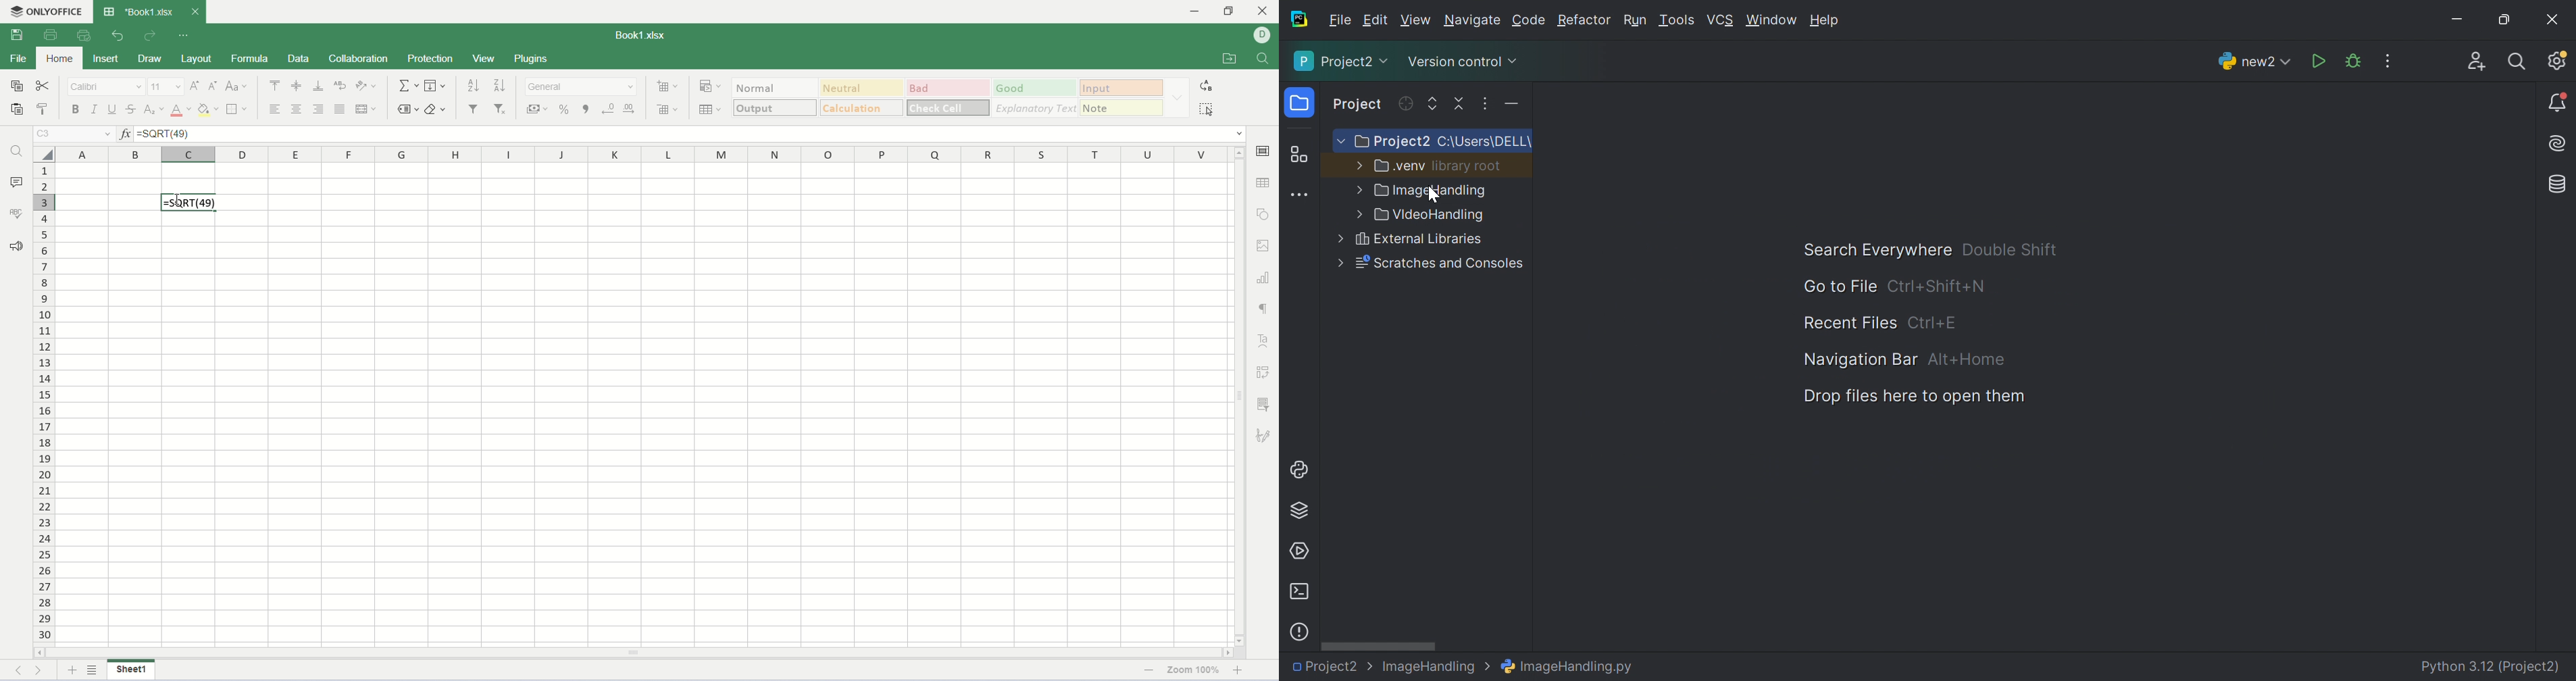 This screenshot has width=2576, height=700. What do you see at coordinates (299, 85) in the screenshot?
I see `align middle` at bounding box center [299, 85].